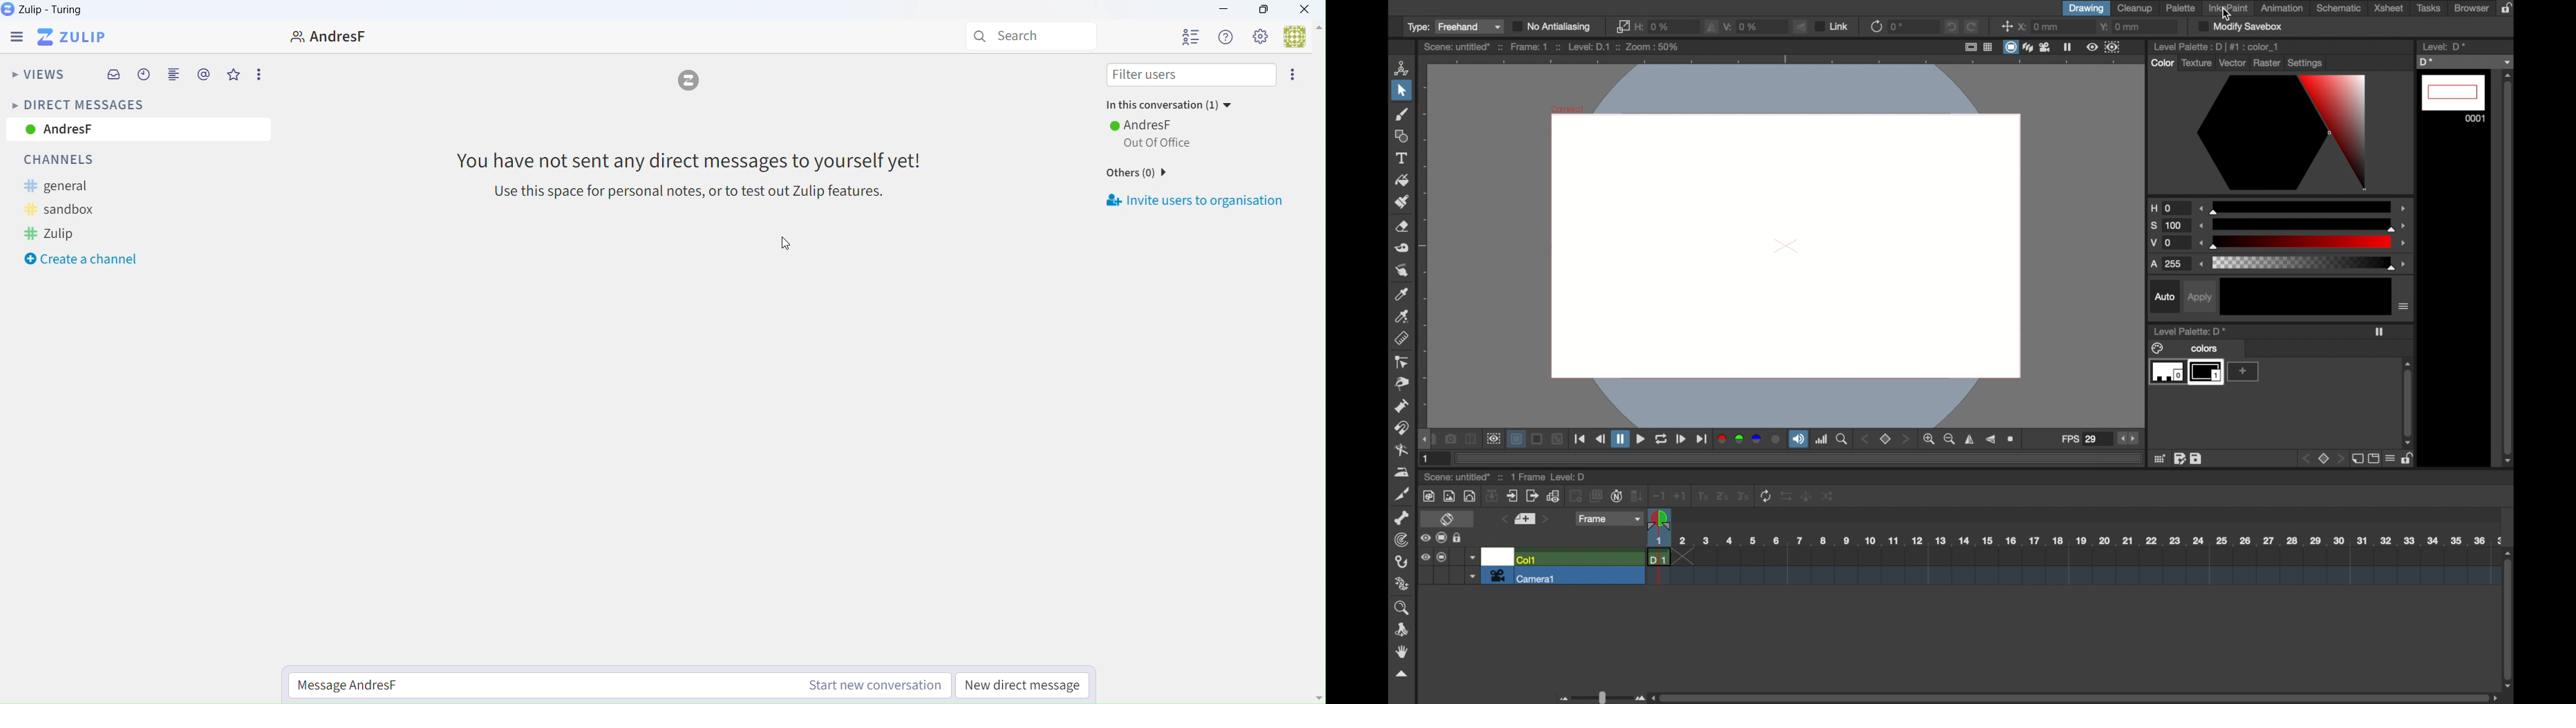 The image size is (2576, 728). I want to click on Users, so click(1191, 38).